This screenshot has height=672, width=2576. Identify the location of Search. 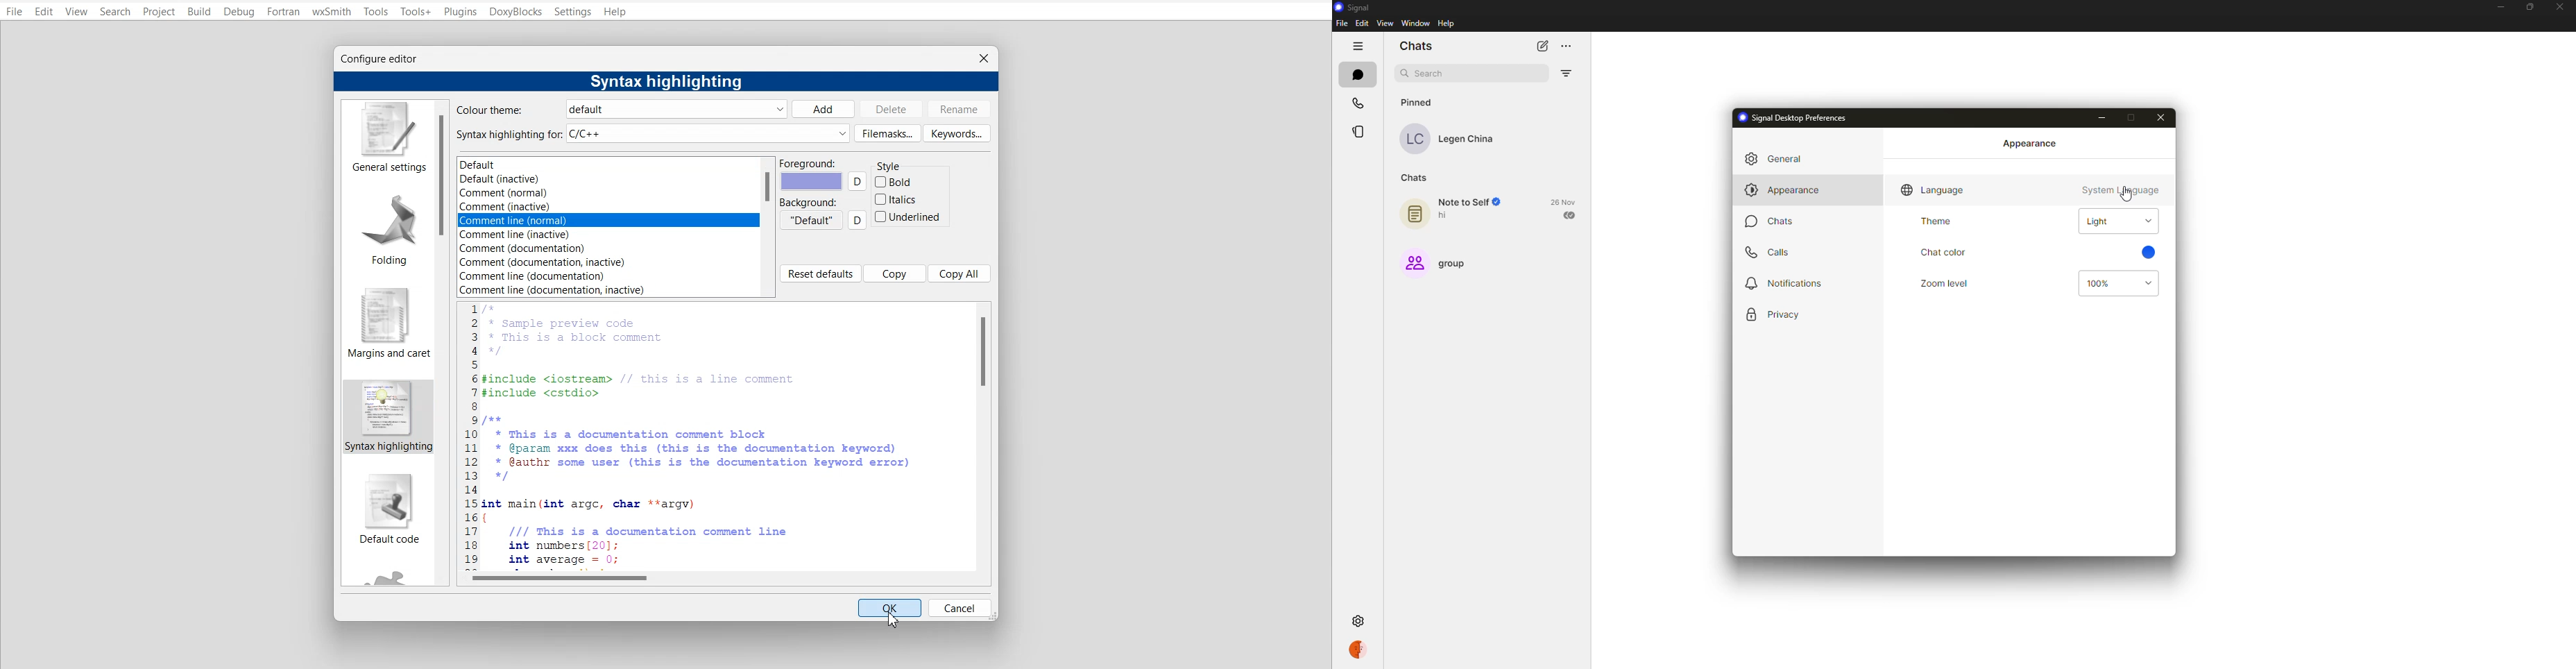
(116, 11).